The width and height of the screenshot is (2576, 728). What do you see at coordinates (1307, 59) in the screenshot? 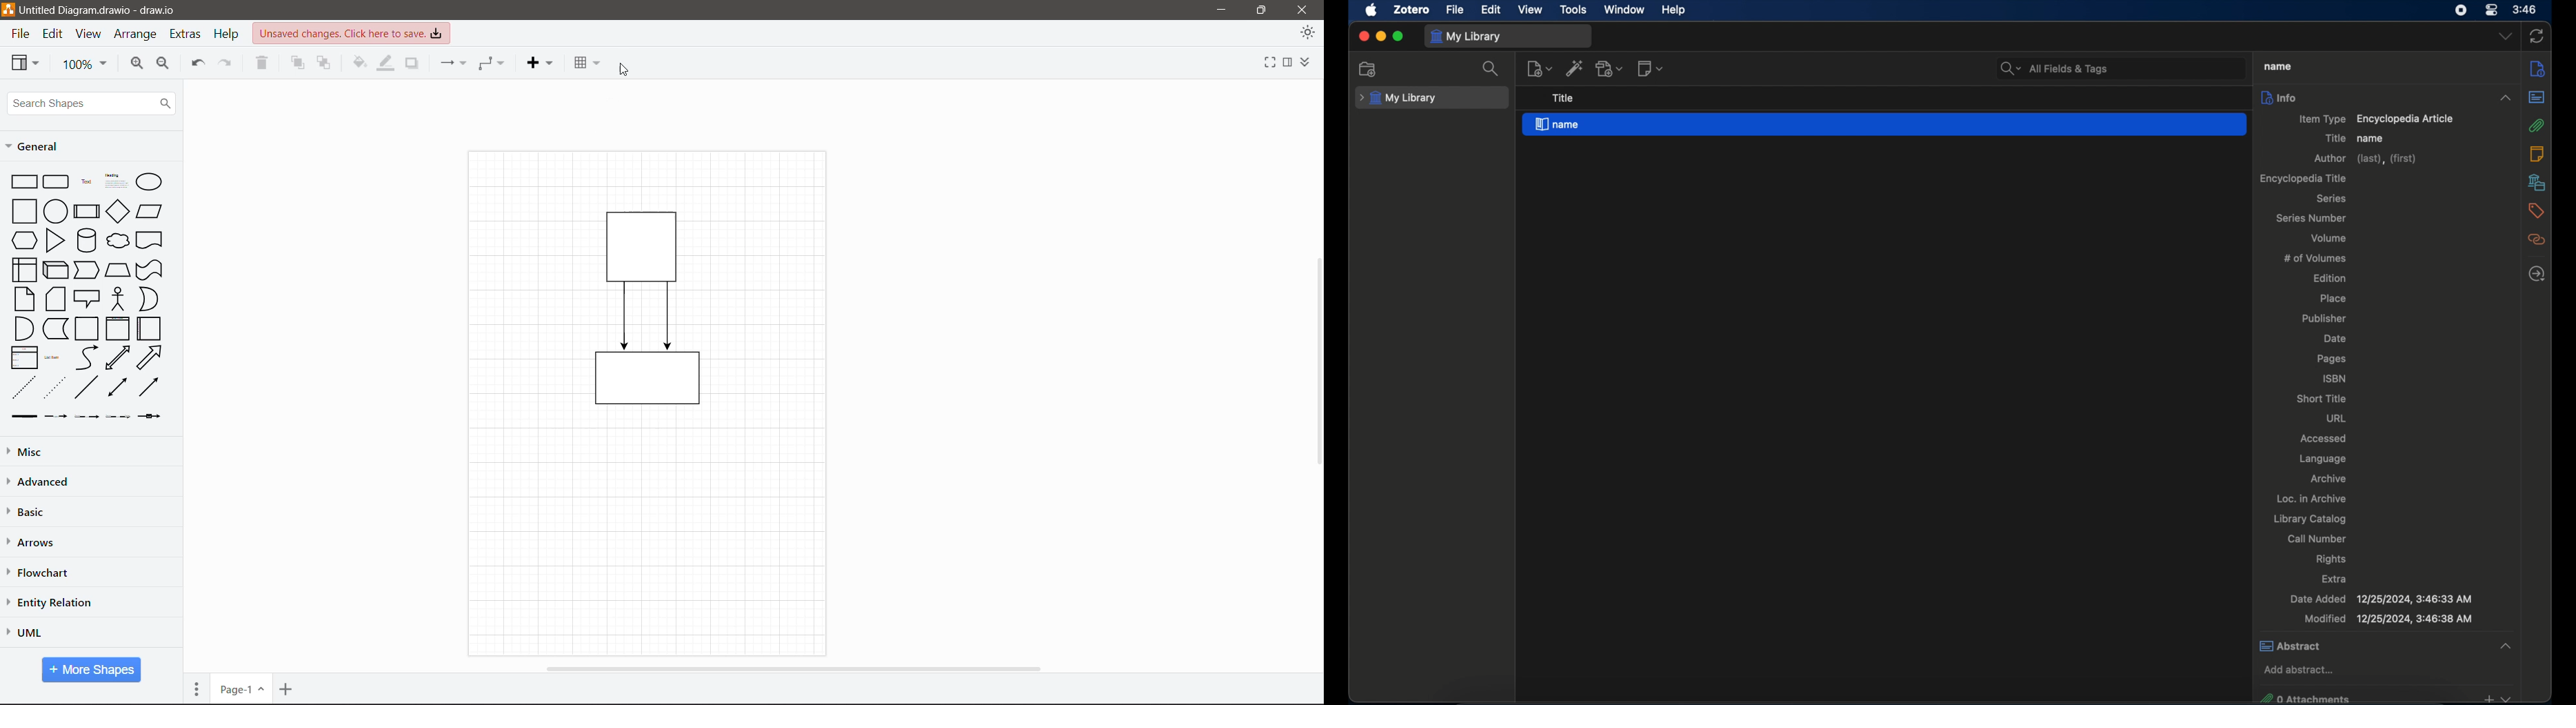
I see `Expand/Collapse` at bounding box center [1307, 59].